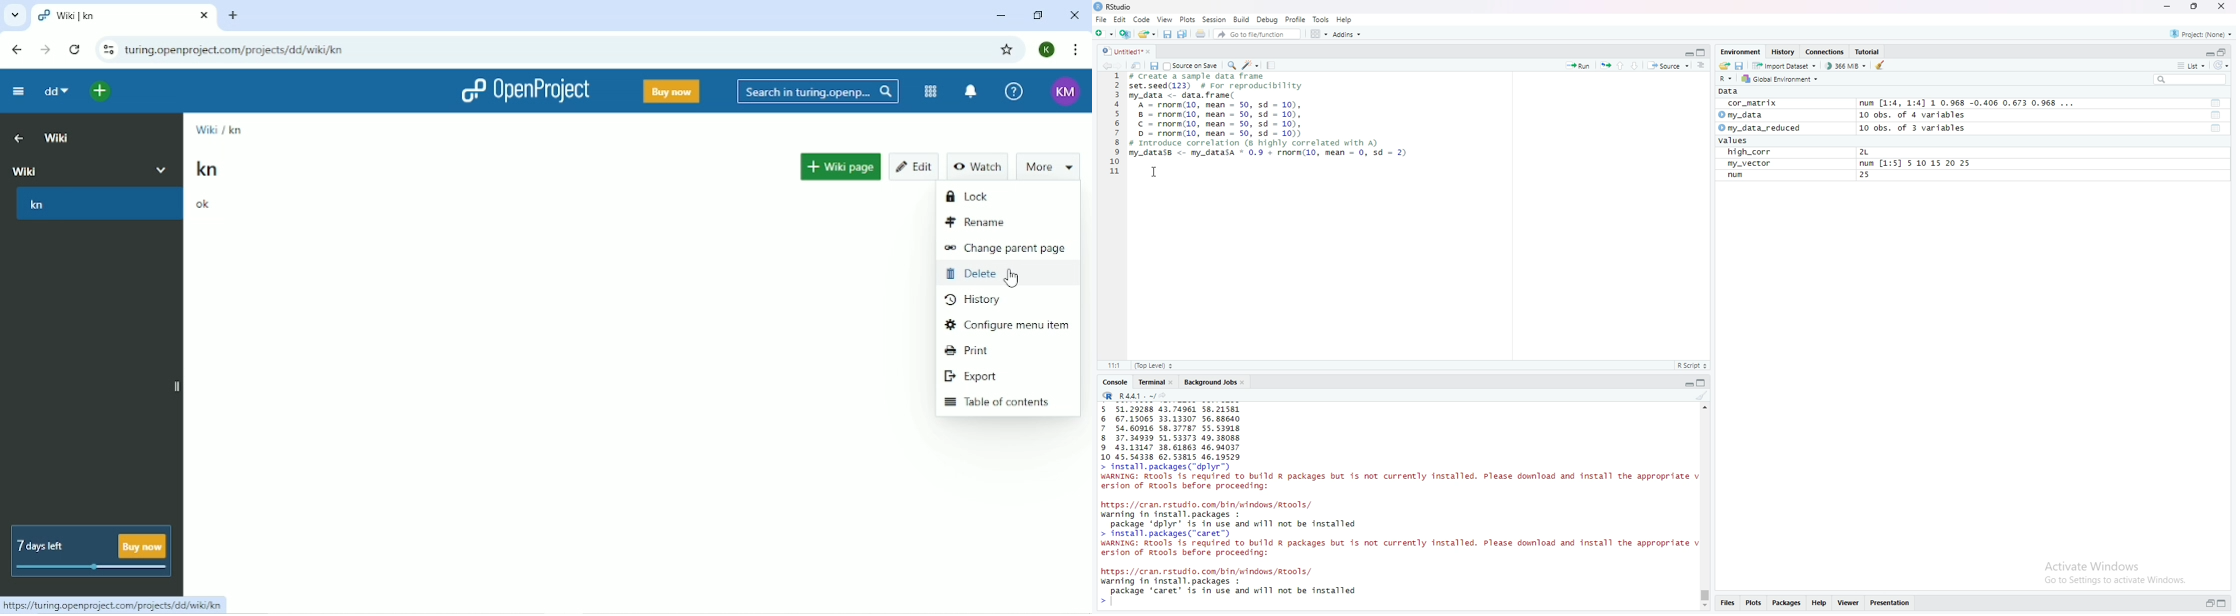 The height and width of the screenshot is (616, 2240). I want to click on Collapse project menu, so click(17, 92).